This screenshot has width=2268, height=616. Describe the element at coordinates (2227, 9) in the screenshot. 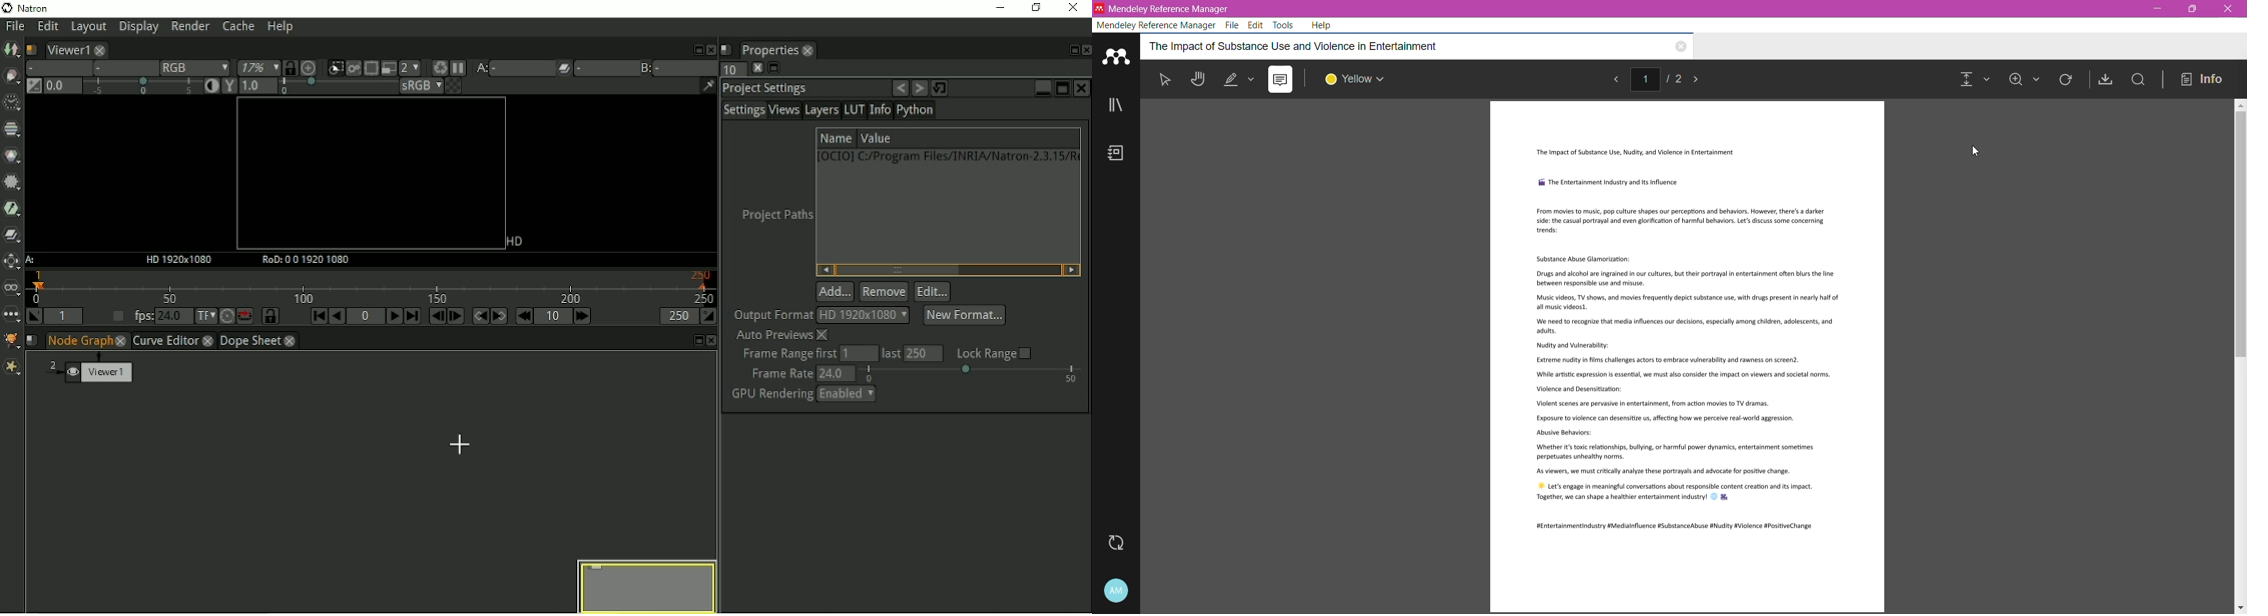

I see `Close` at that location.